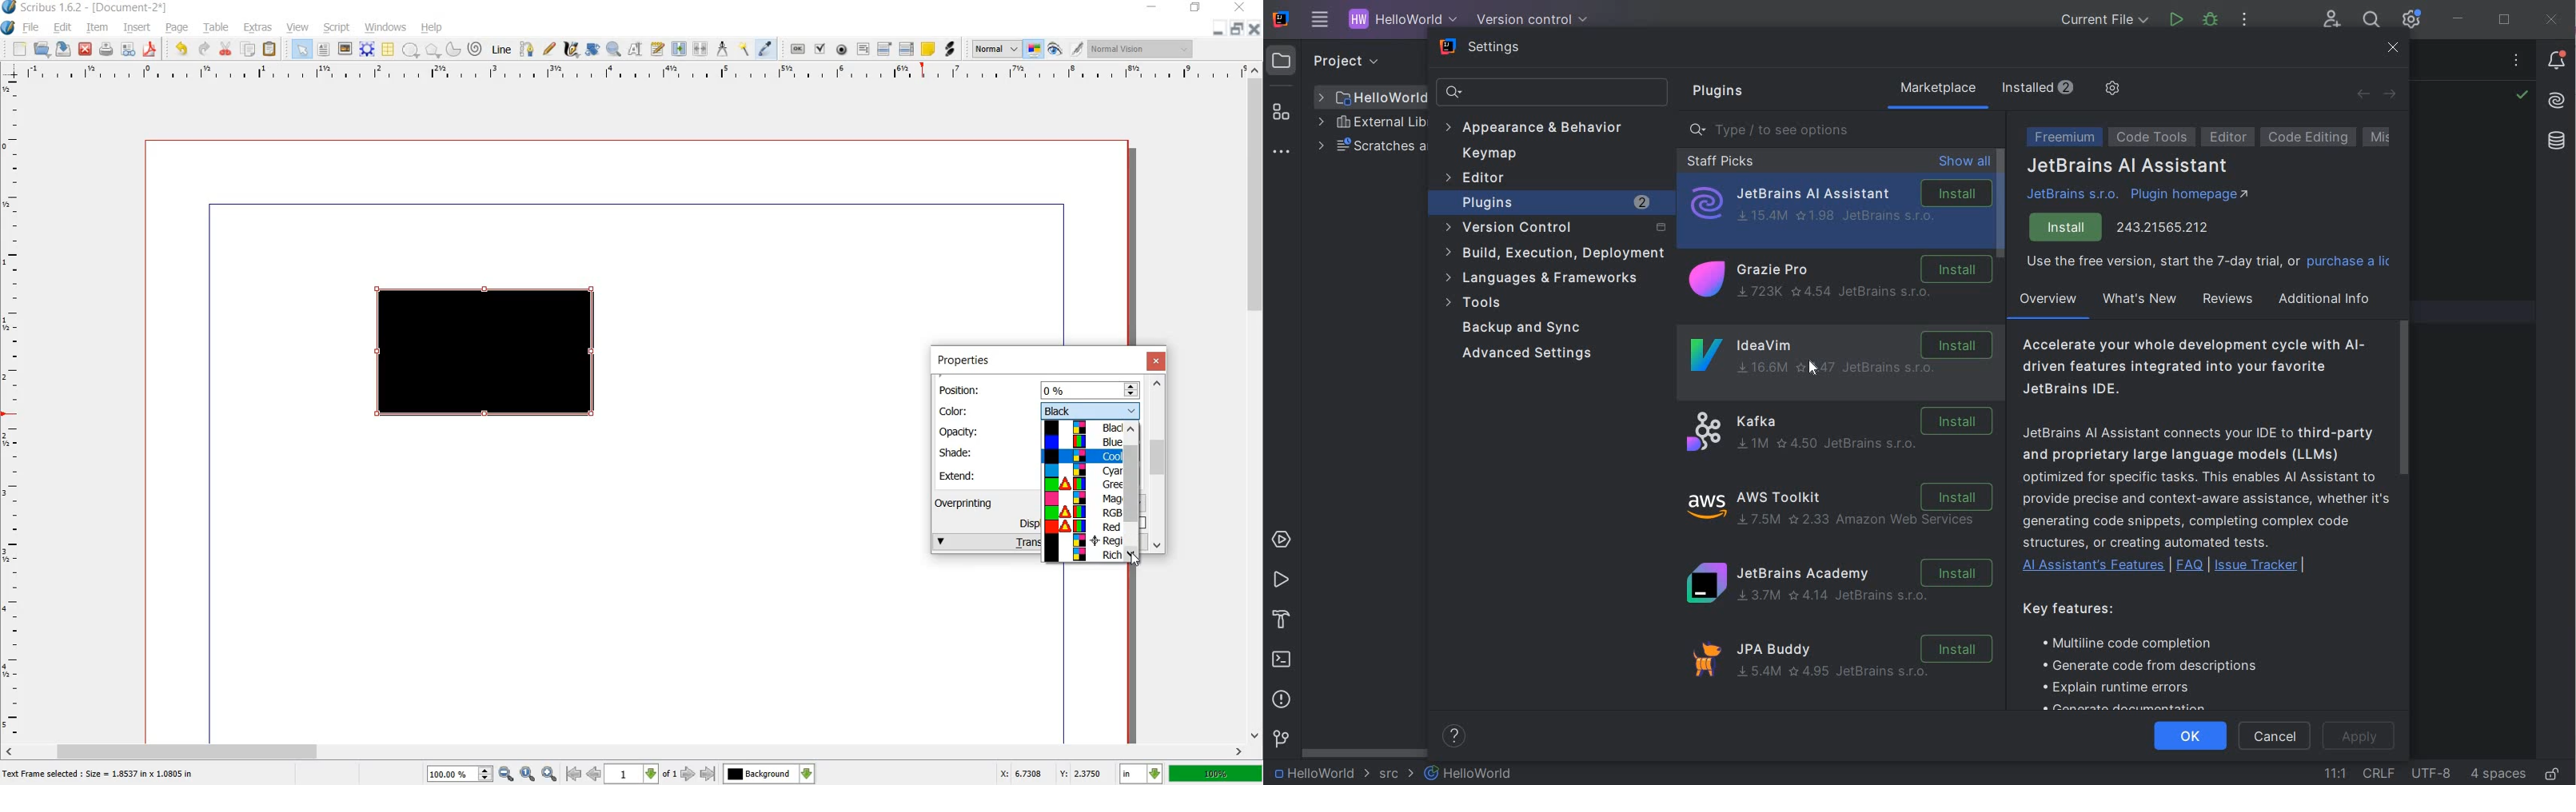 The image size is (2576, 812). What do you see at coordinates (183, 50) in the screenshot?
I see `undo` at bounding box center [183, 50].